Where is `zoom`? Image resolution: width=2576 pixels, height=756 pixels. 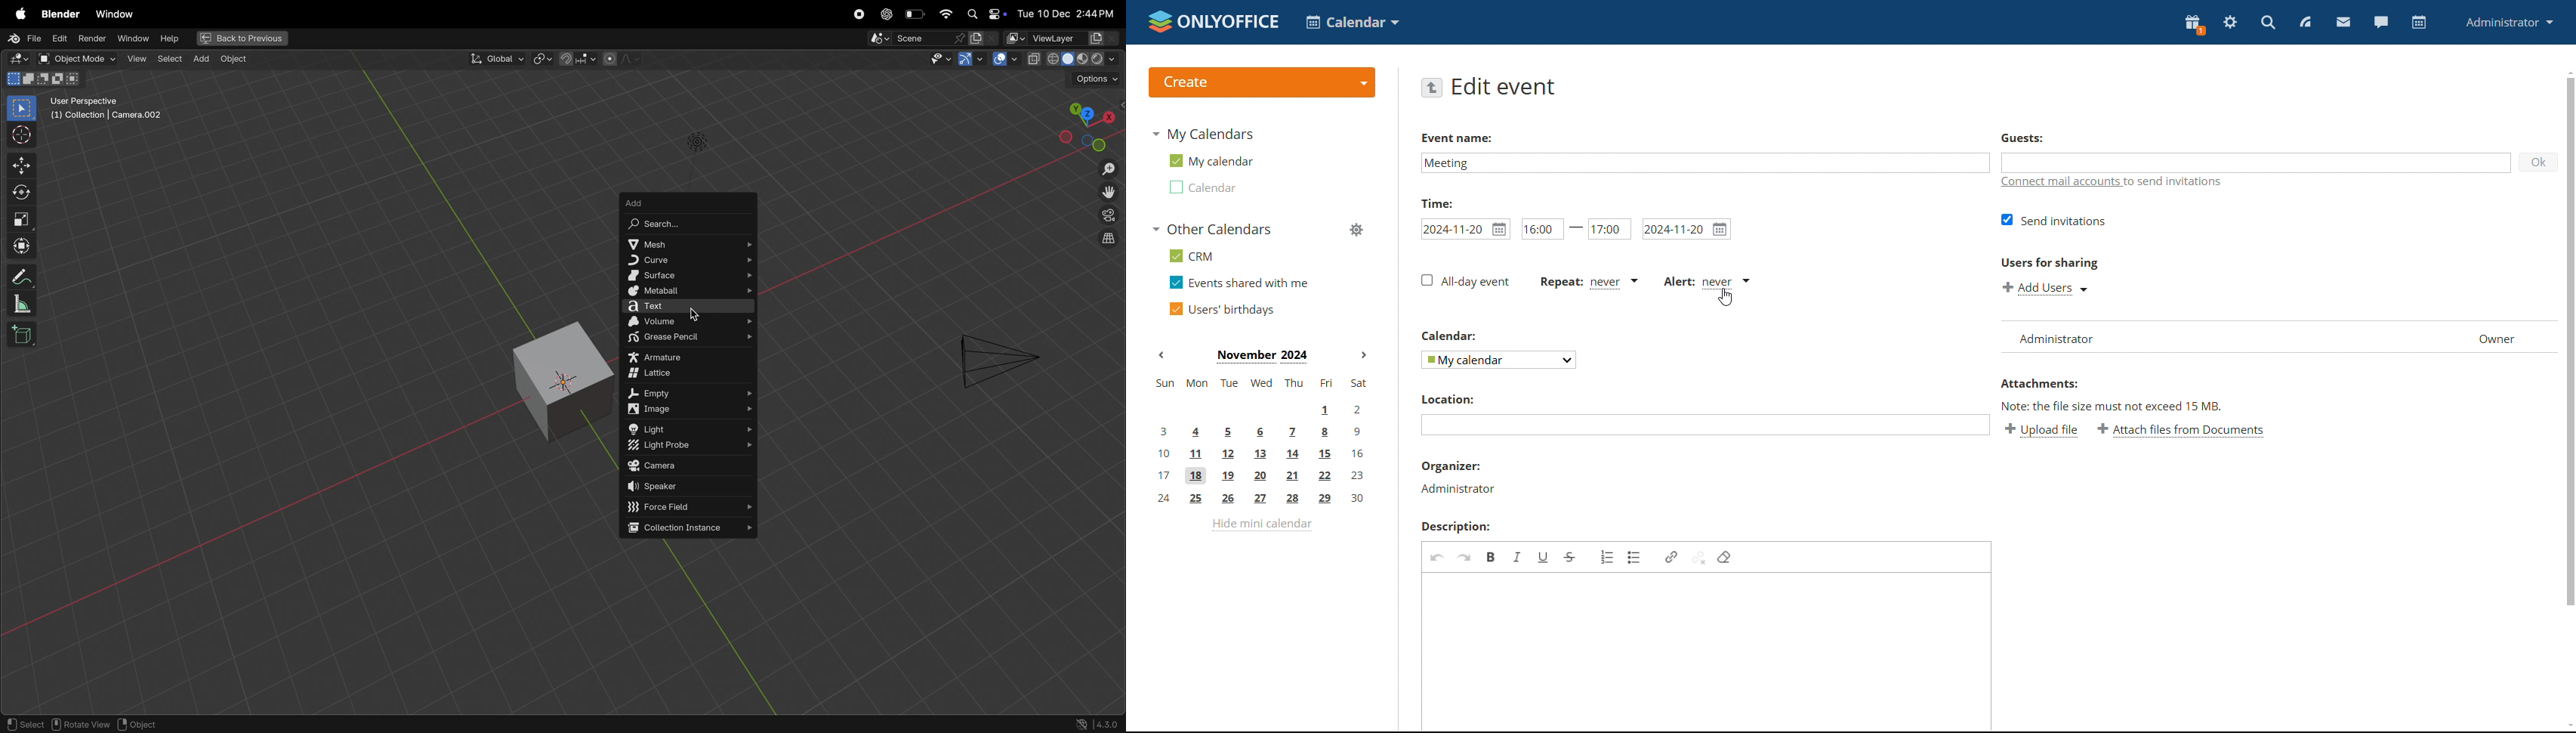
zoom is located at coordinates (1106, 168).